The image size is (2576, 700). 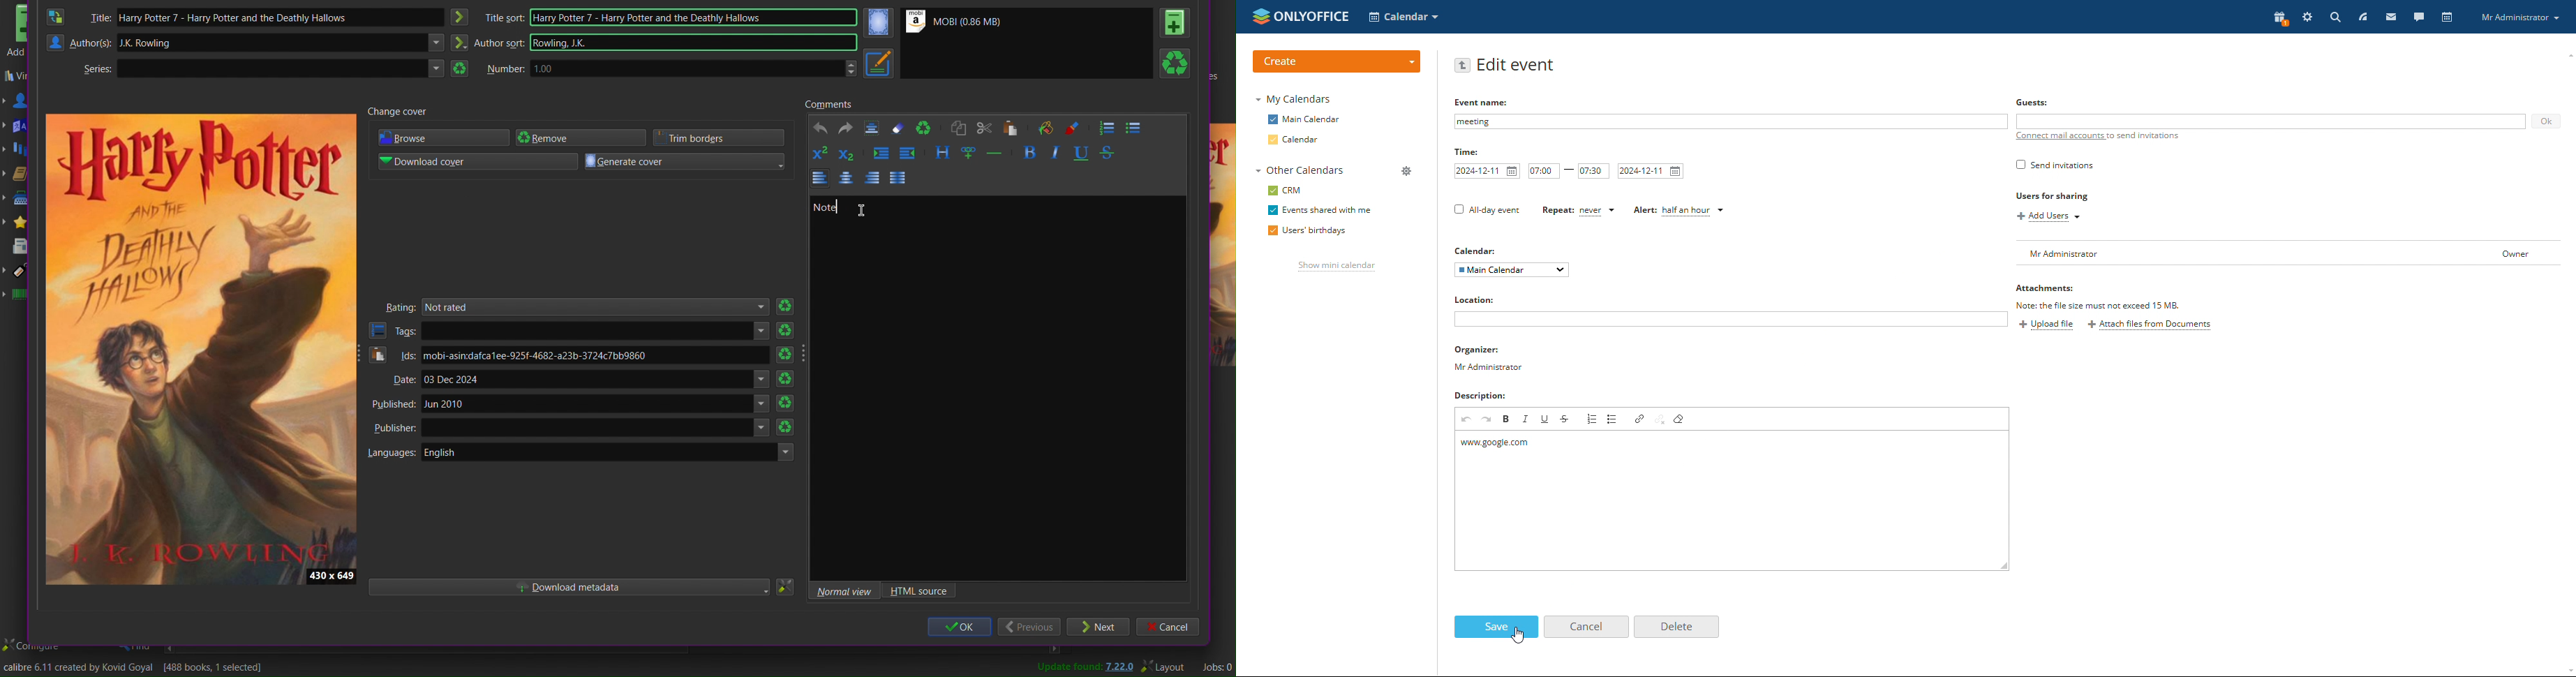 I want to click on Languages, so click(x=391, y=453).